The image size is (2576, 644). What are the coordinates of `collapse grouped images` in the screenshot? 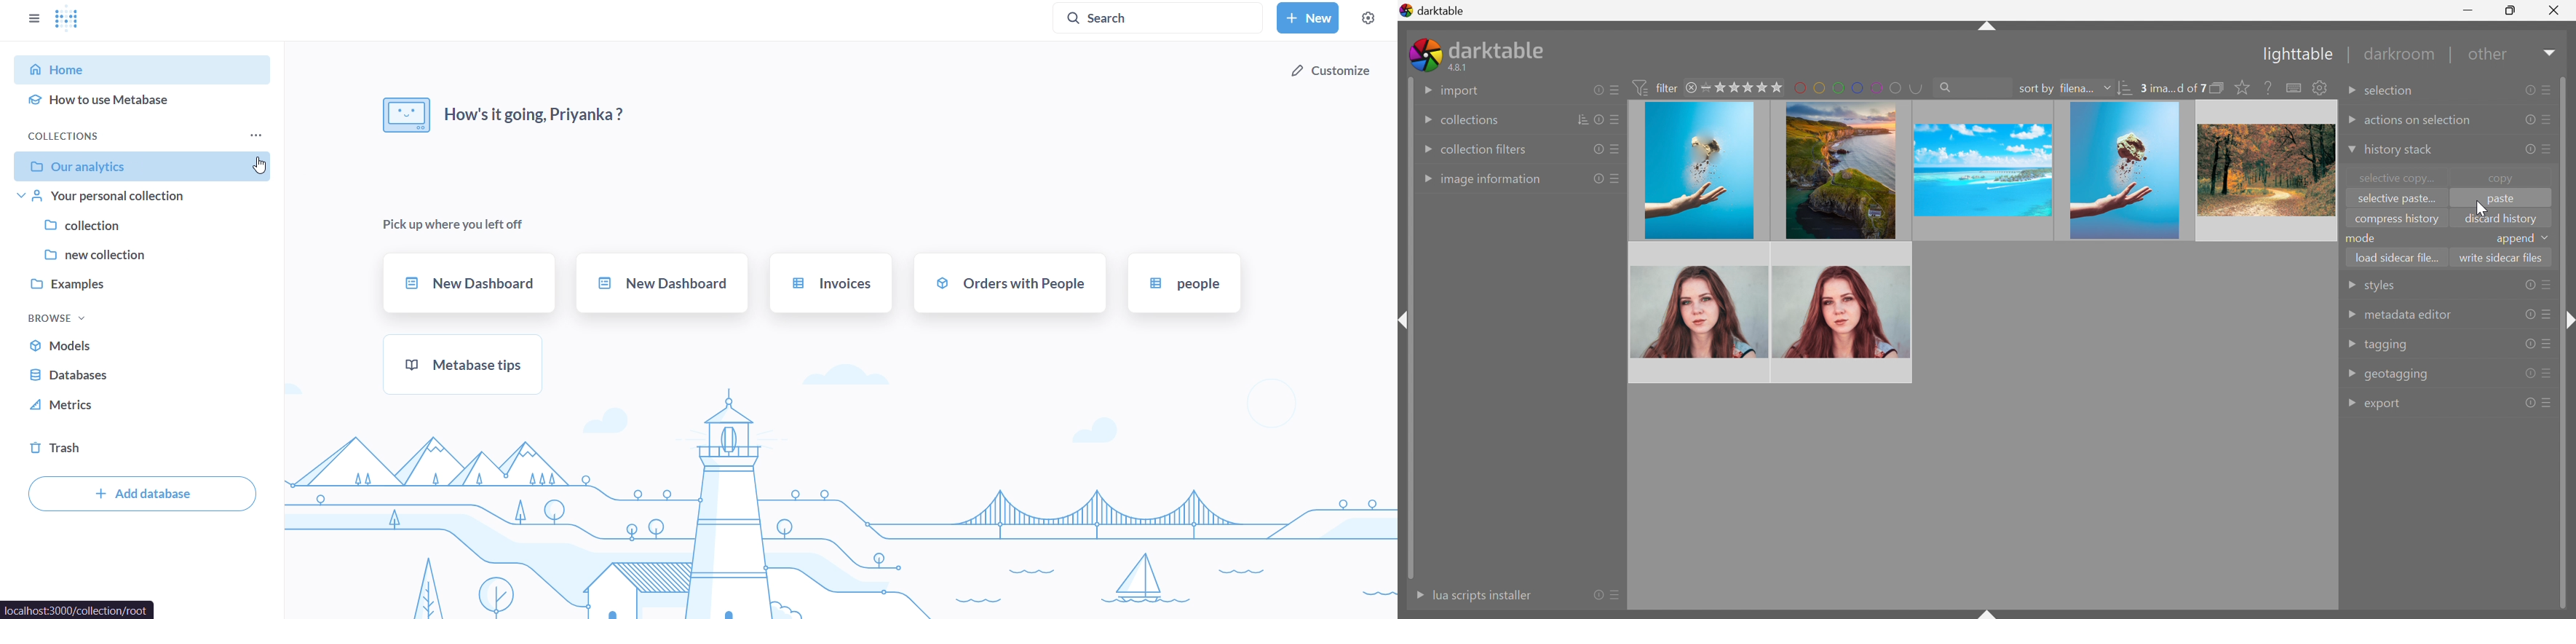 It's located at (2218, 88).